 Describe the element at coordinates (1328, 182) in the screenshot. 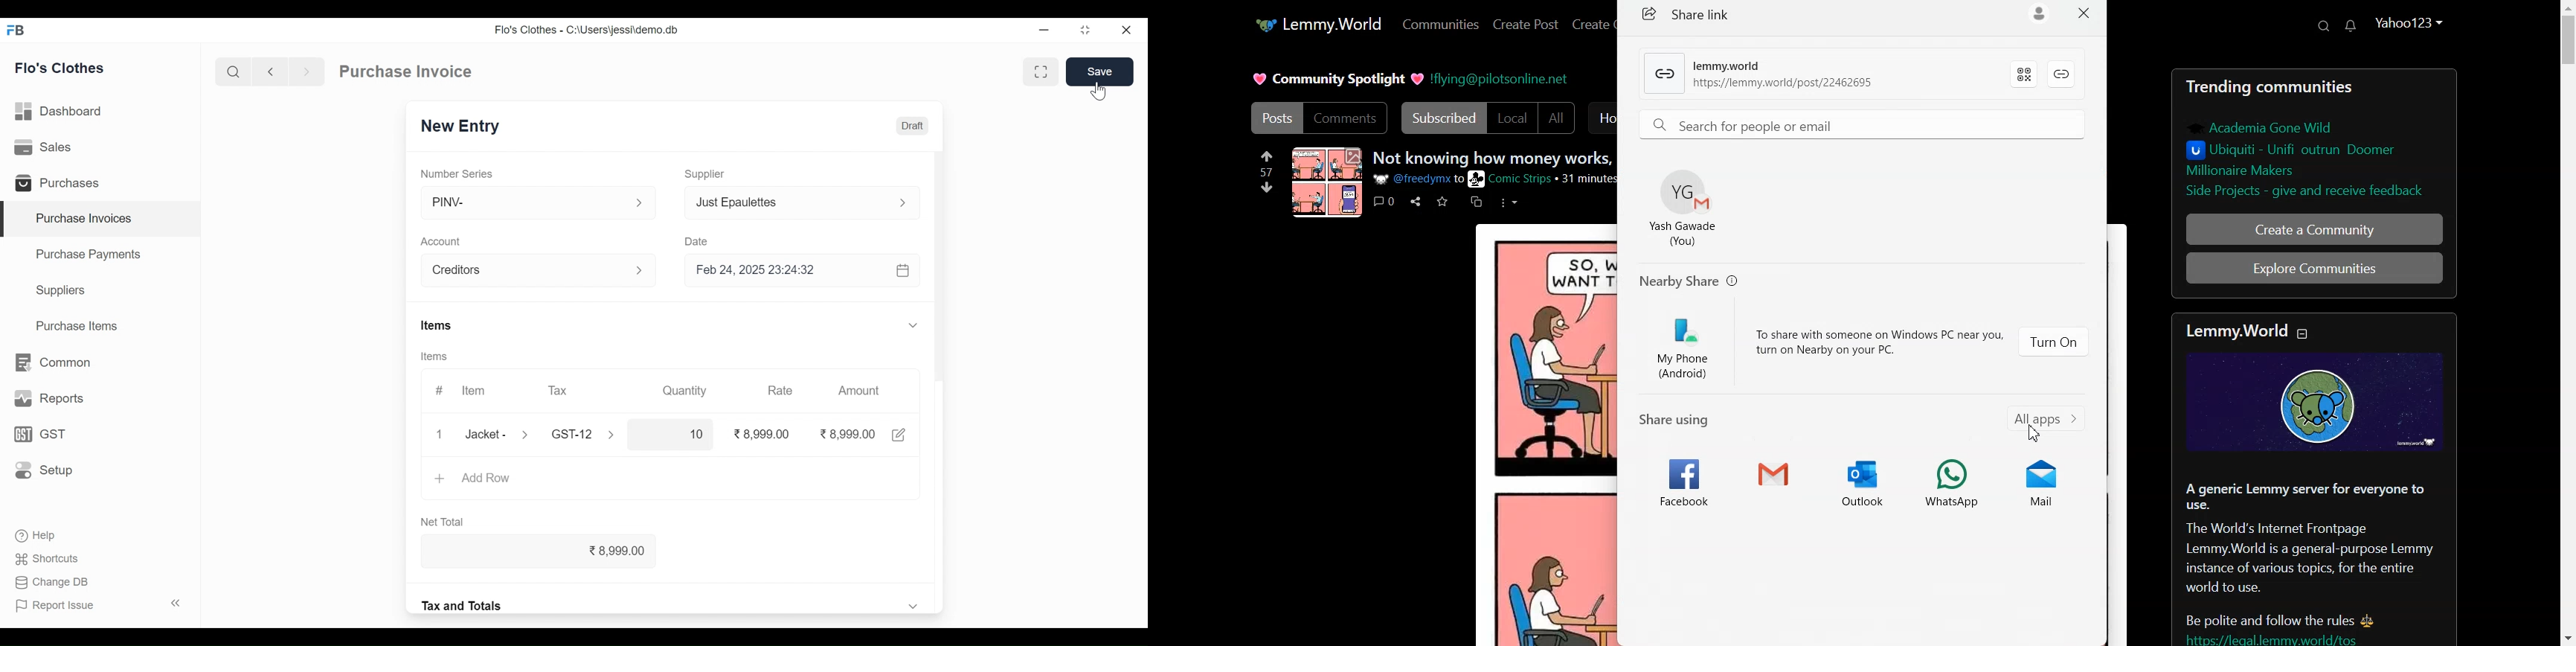

I see `Profile pic` at that location.